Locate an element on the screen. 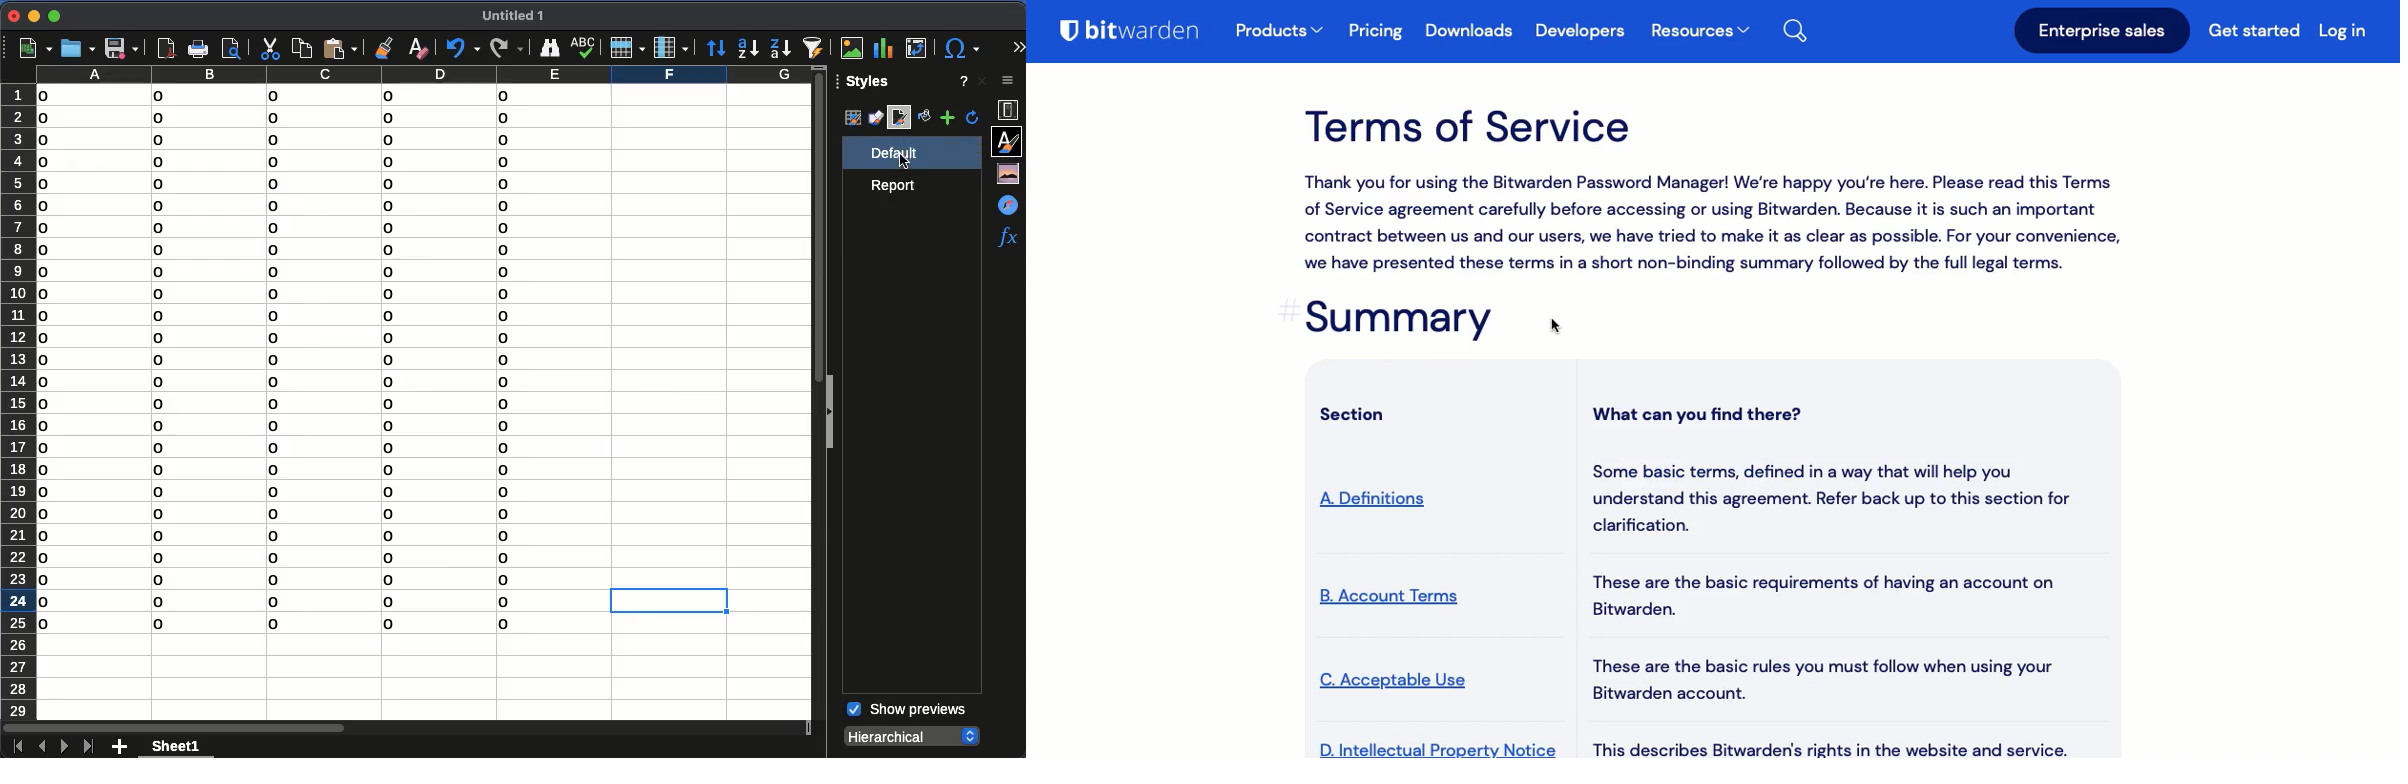 The image size is (2408, 784). minimize is located at coordinates (33, 16).